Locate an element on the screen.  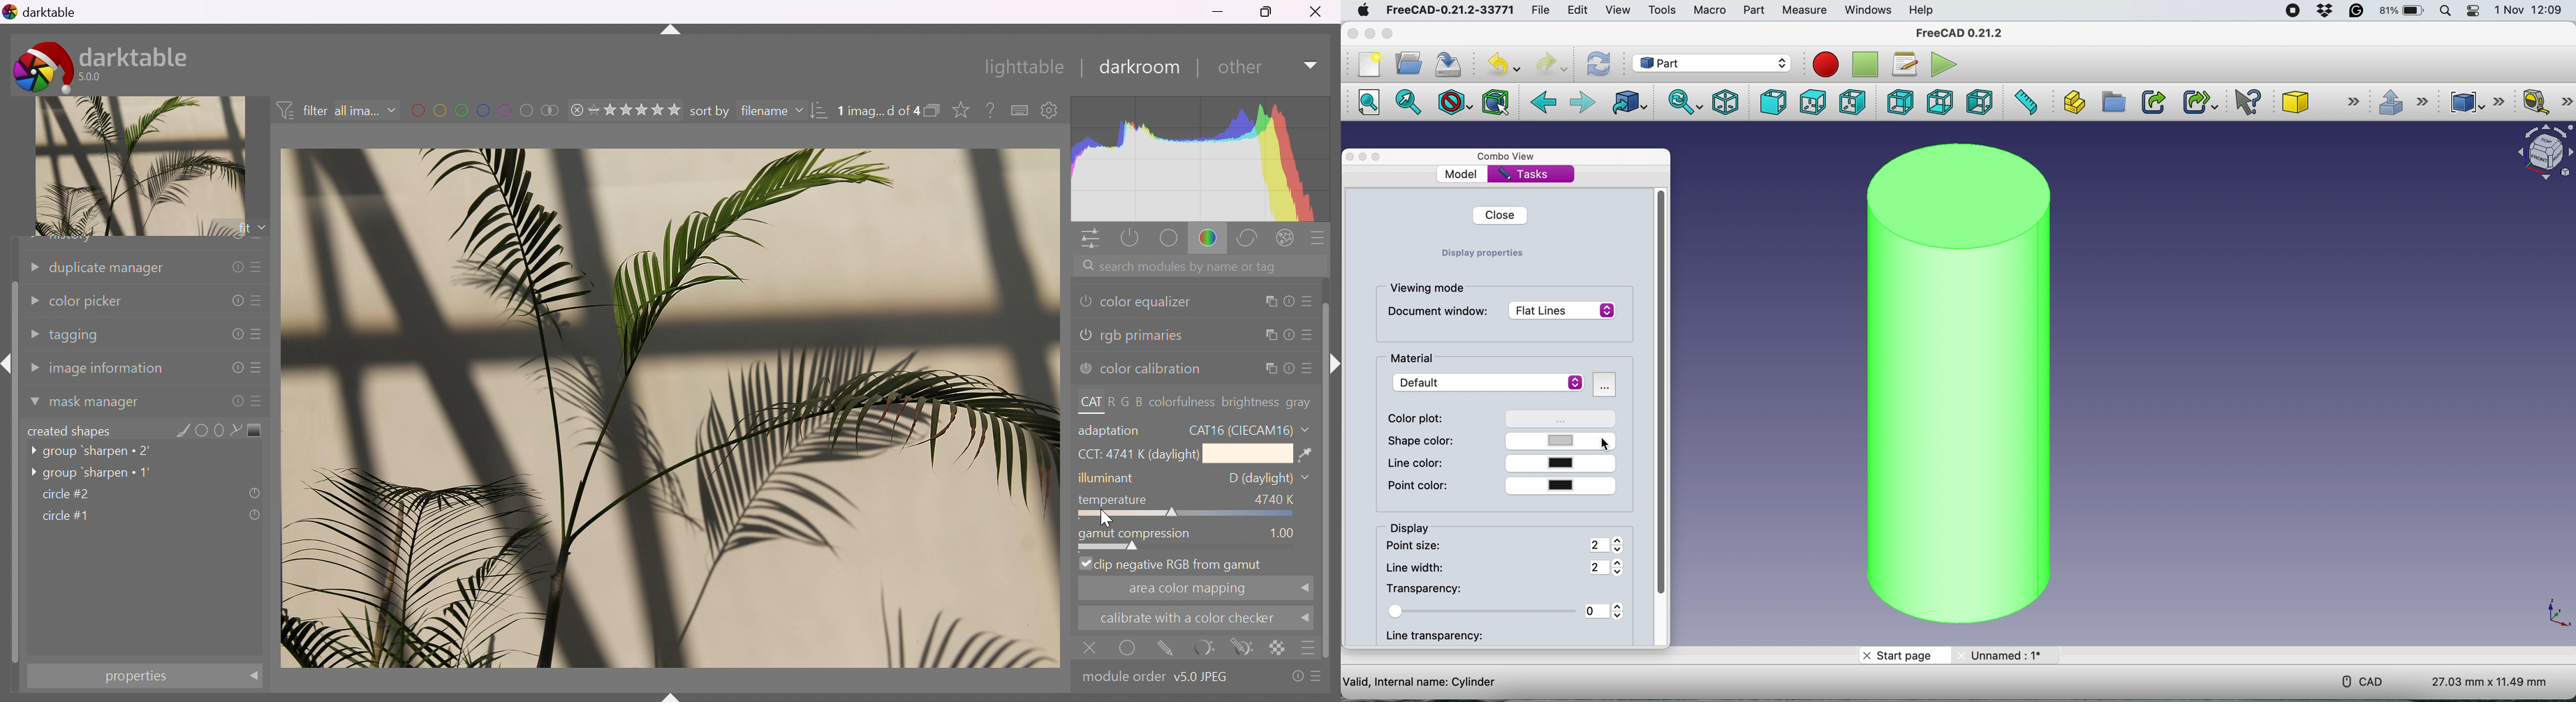
add path is located at coordinates (237, 430).